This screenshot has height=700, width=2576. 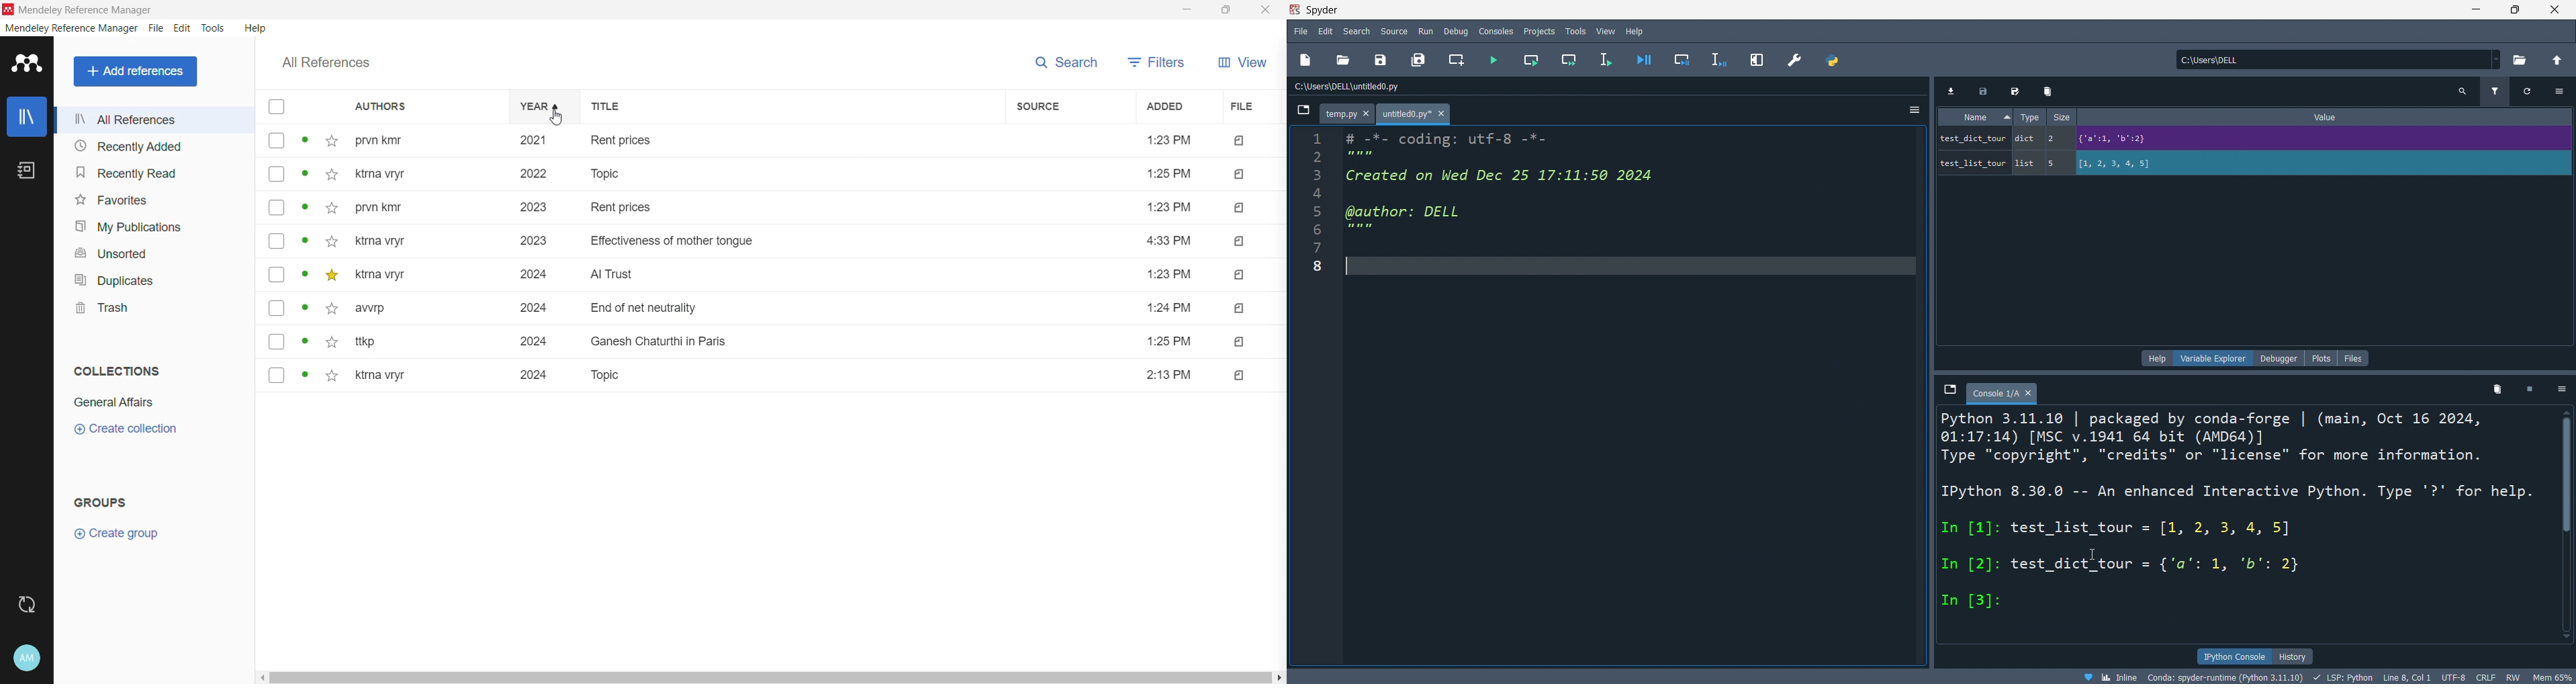 I want to click on ktrna vryr, so click(x=385, y=242).